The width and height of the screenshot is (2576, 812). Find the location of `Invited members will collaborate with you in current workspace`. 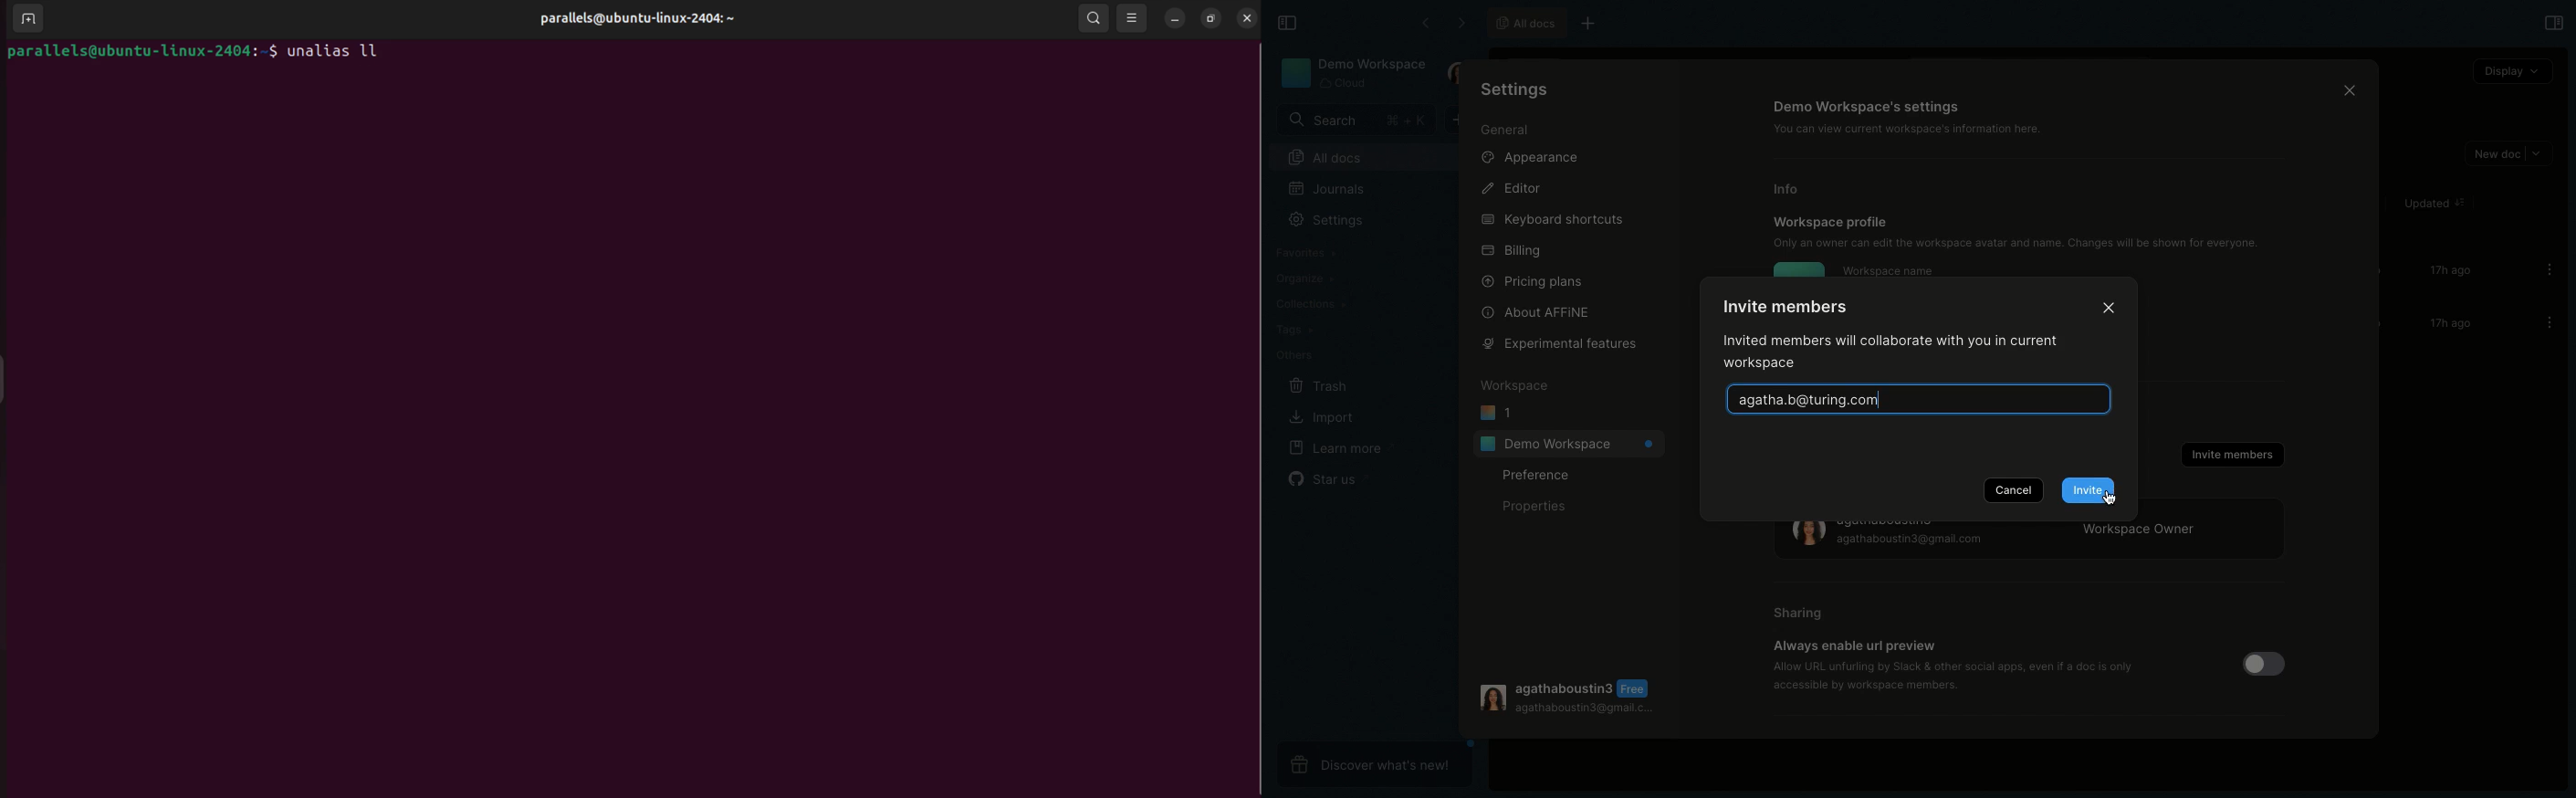

Invited members will collaborate with you in current workspace is located at coordinates (1899, 354).